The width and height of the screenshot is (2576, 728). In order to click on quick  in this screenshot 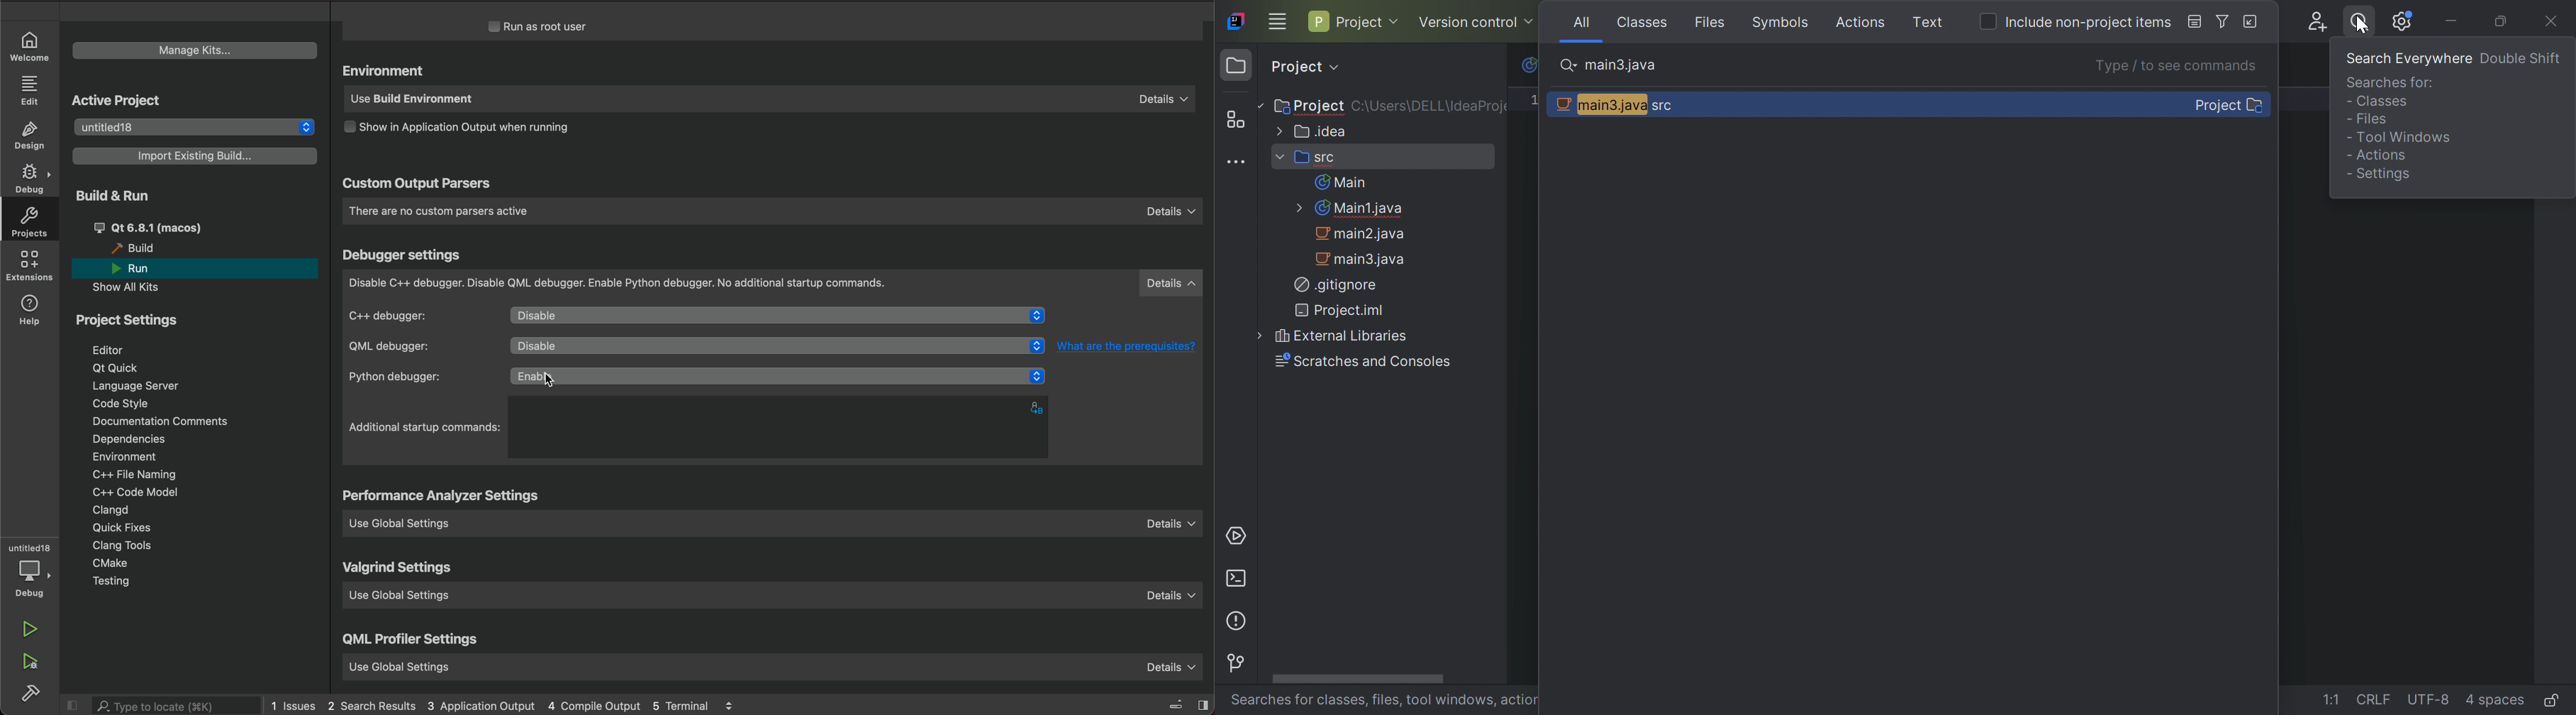, I will do `click(125, 528)`.